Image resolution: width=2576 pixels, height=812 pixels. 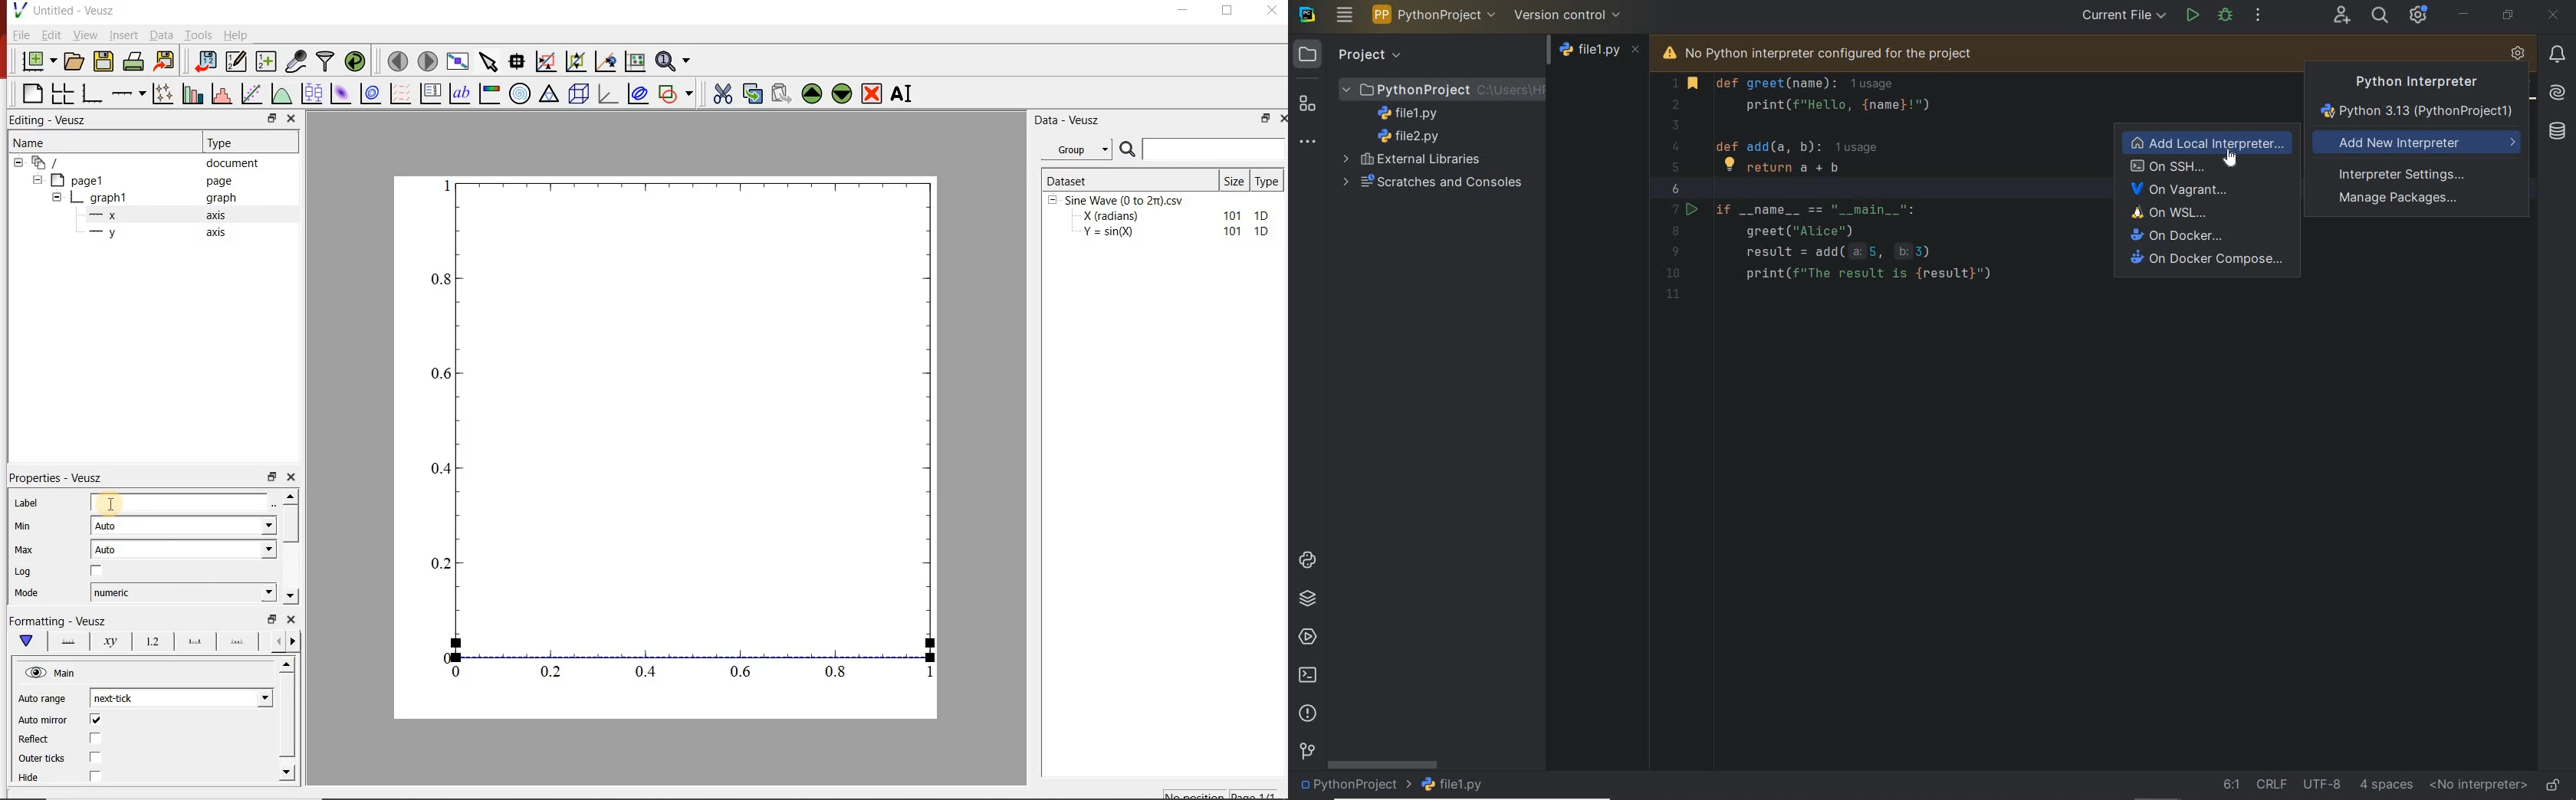 I want to click on Close, so click(x=292, y=475).